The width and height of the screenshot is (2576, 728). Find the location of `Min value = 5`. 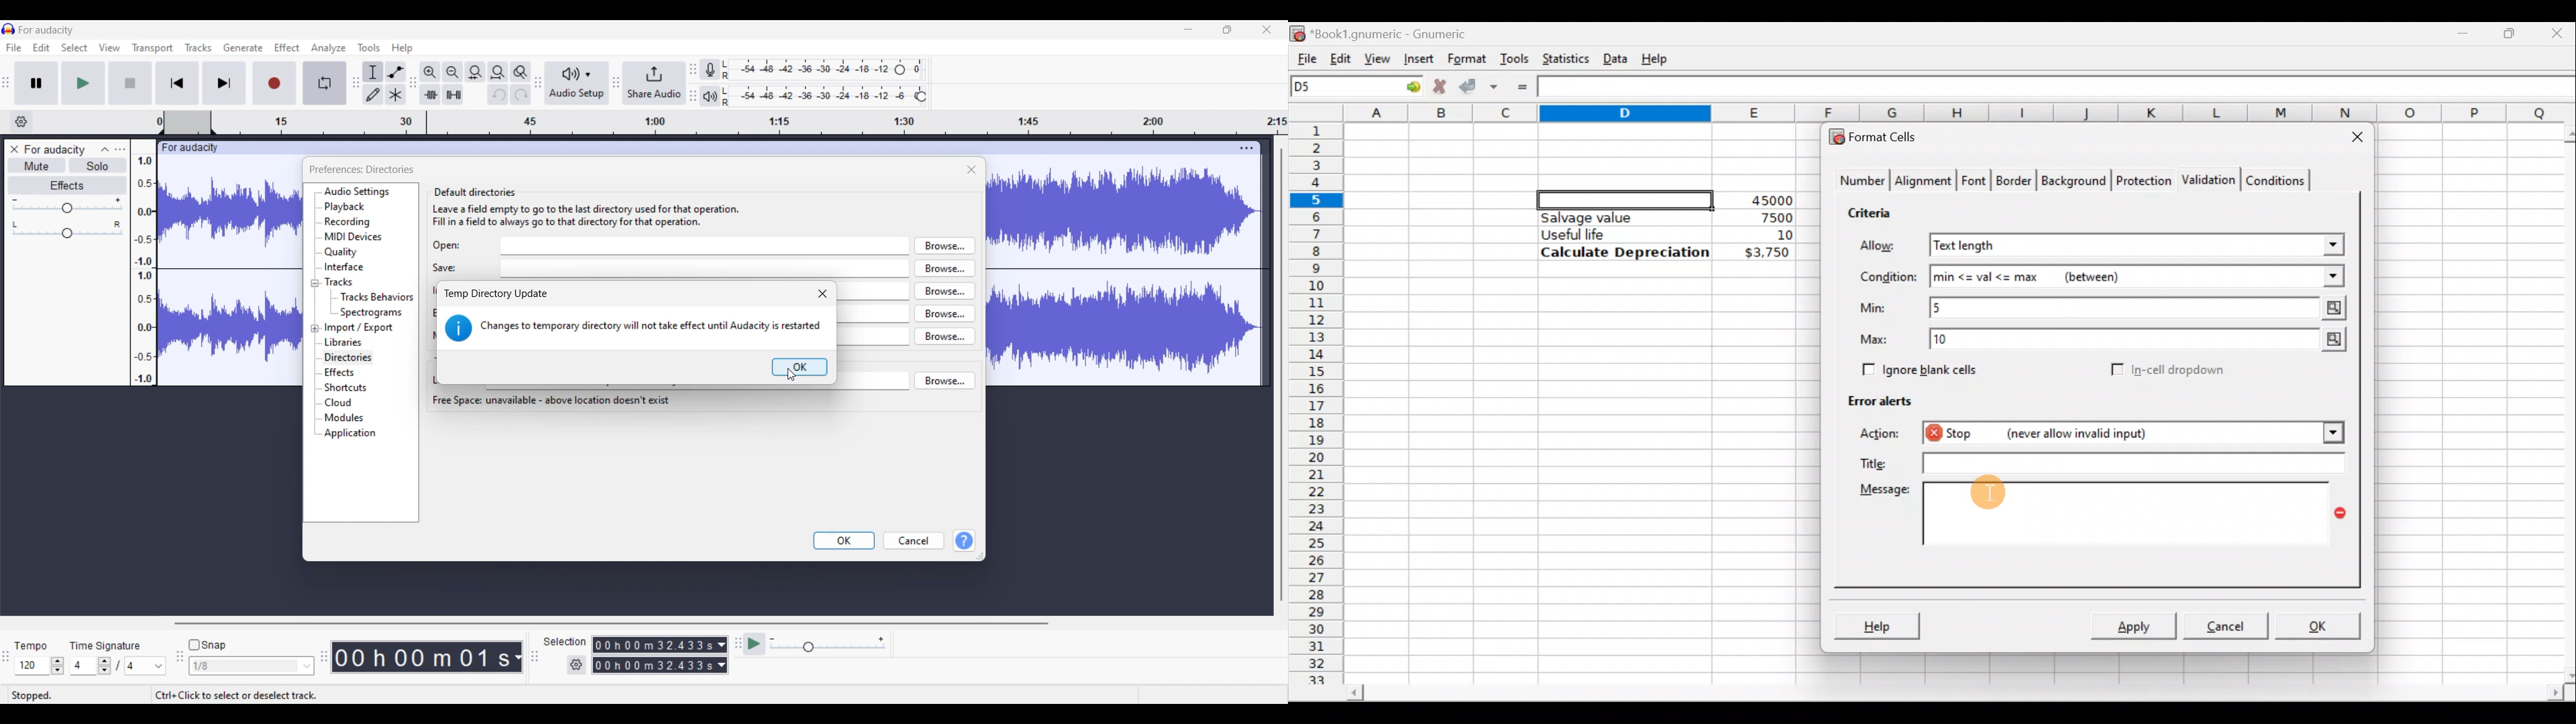

Min value = 5 is located at coordinates (2140, 308).